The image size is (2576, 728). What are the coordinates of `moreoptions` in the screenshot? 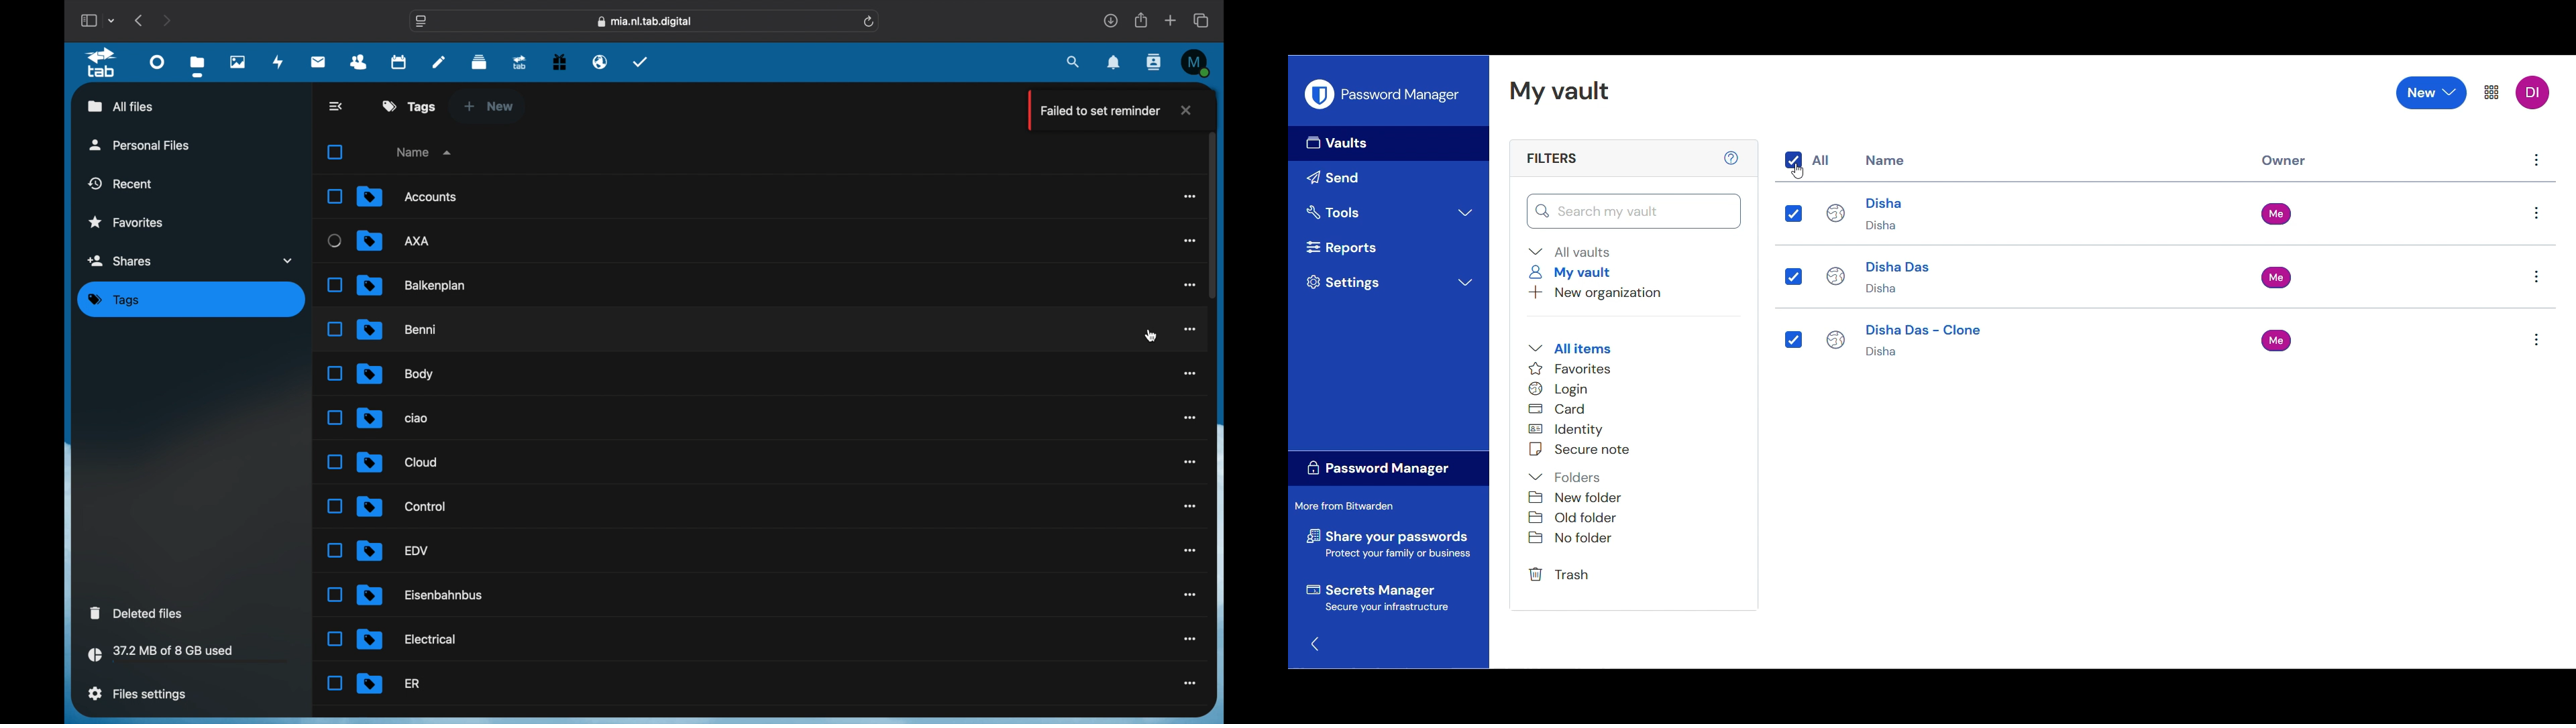 It's located at (1190, 463).